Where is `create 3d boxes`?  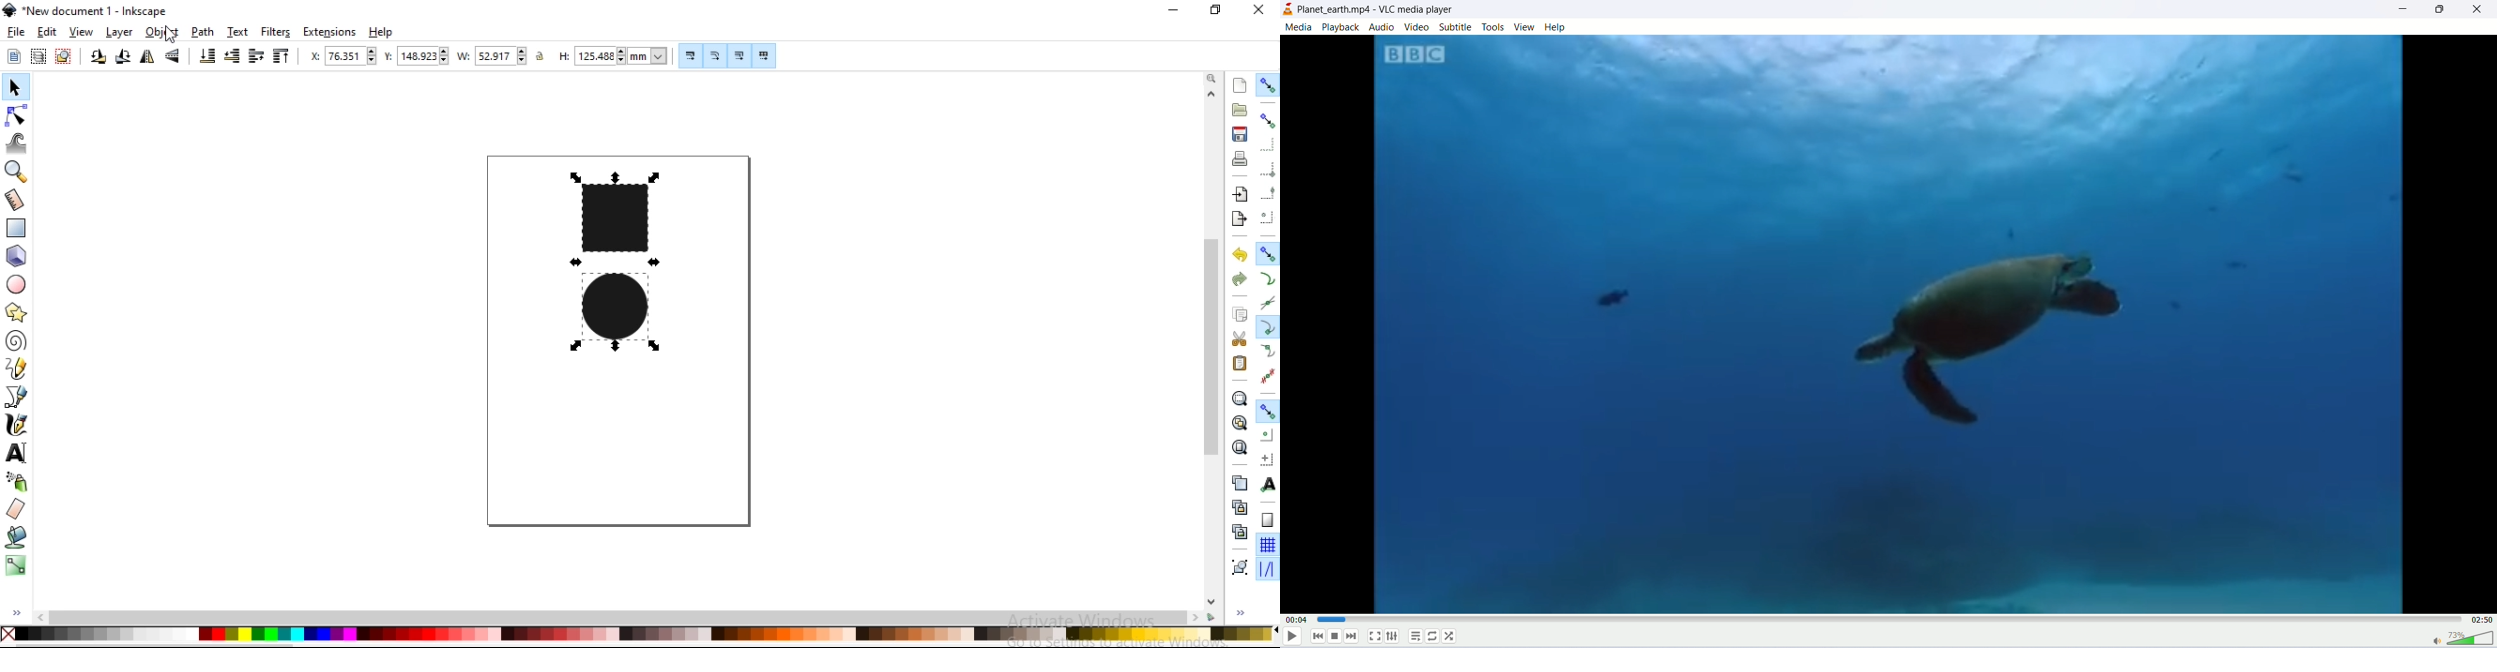
create 3d boxes is located at coordinates (18, 257).